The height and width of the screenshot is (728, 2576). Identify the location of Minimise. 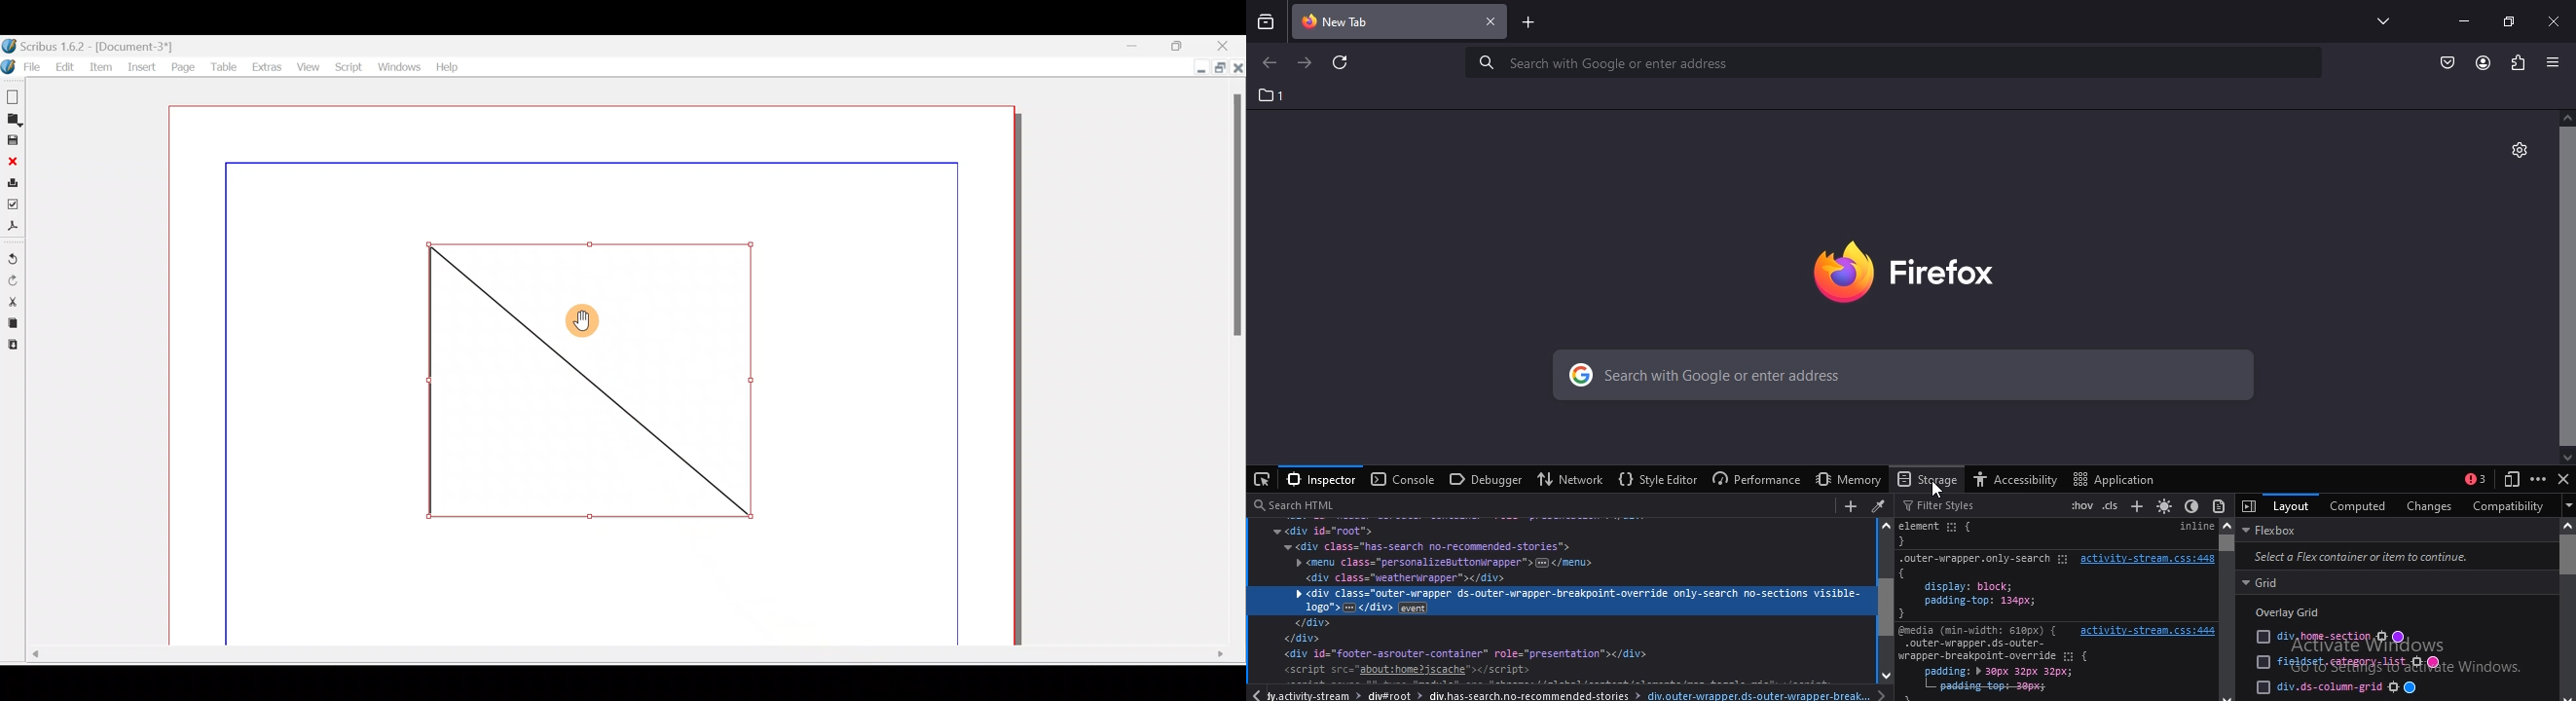
(1133, 45).